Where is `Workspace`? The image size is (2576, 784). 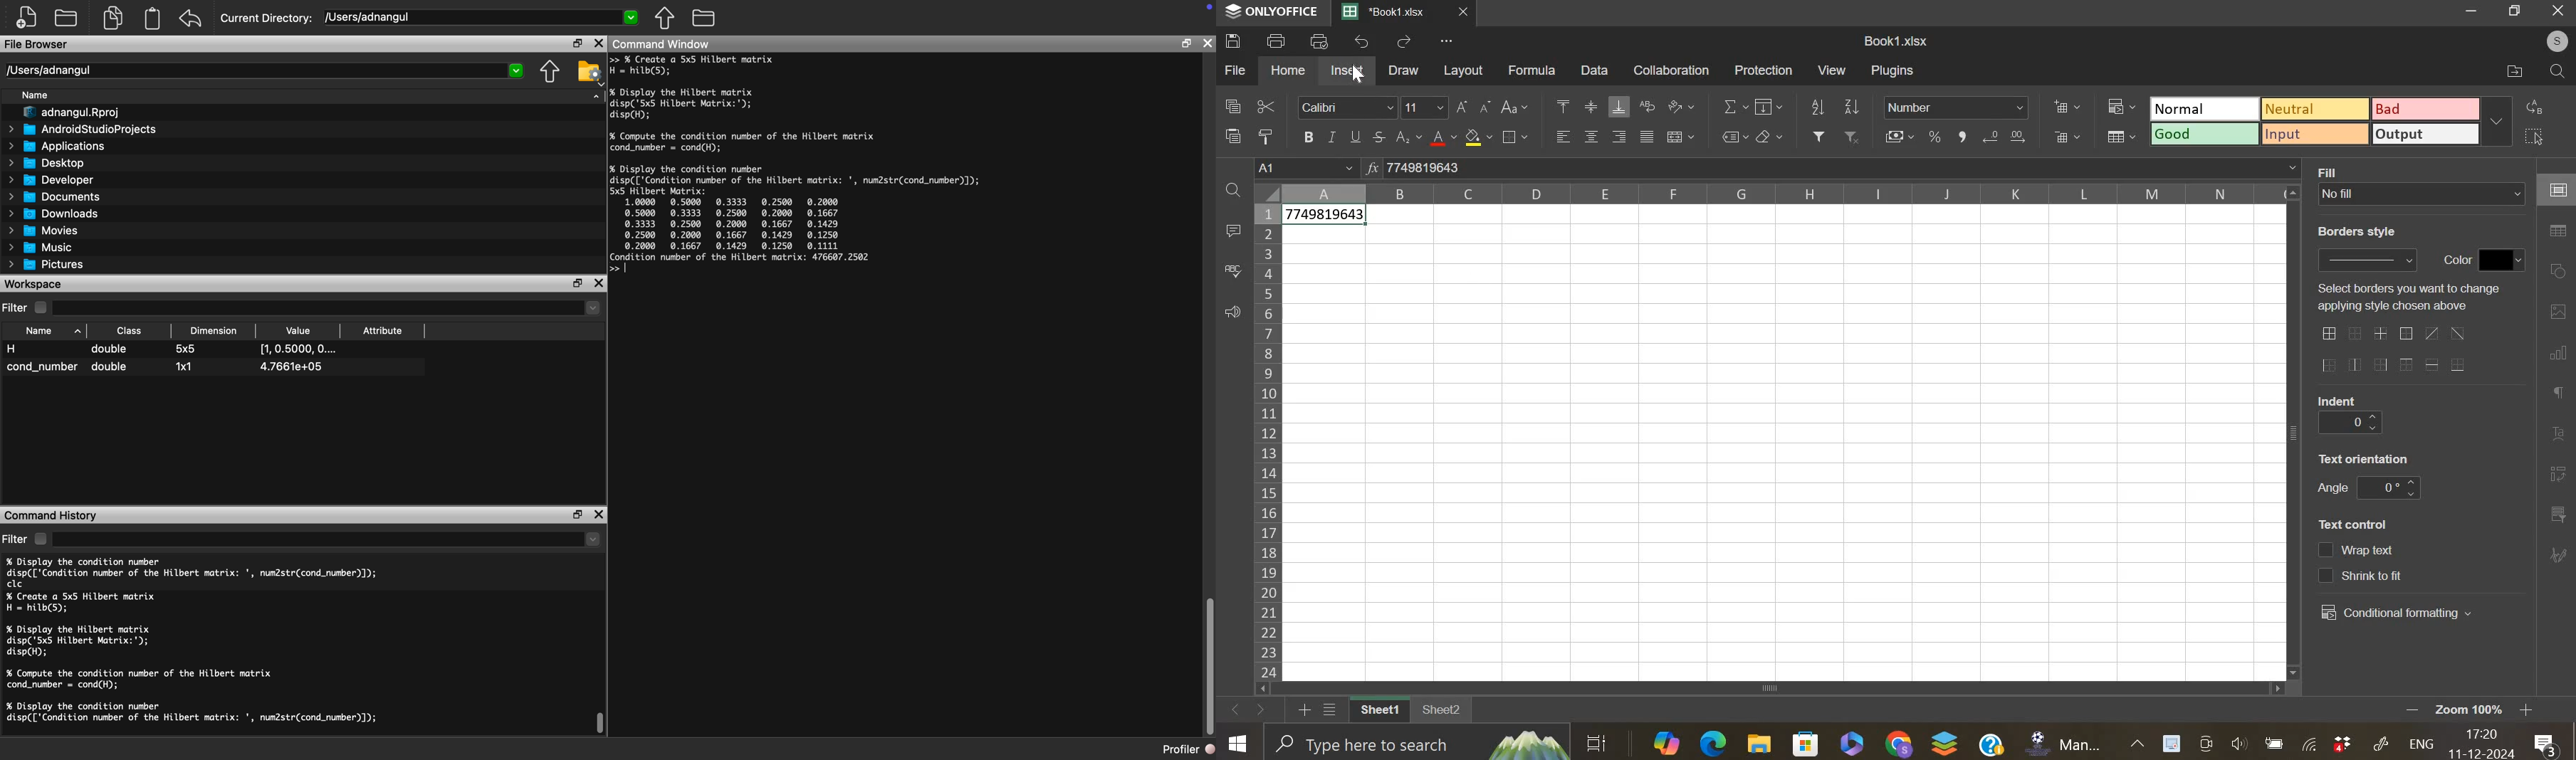 Workspace is located at coordinates (36, 283).